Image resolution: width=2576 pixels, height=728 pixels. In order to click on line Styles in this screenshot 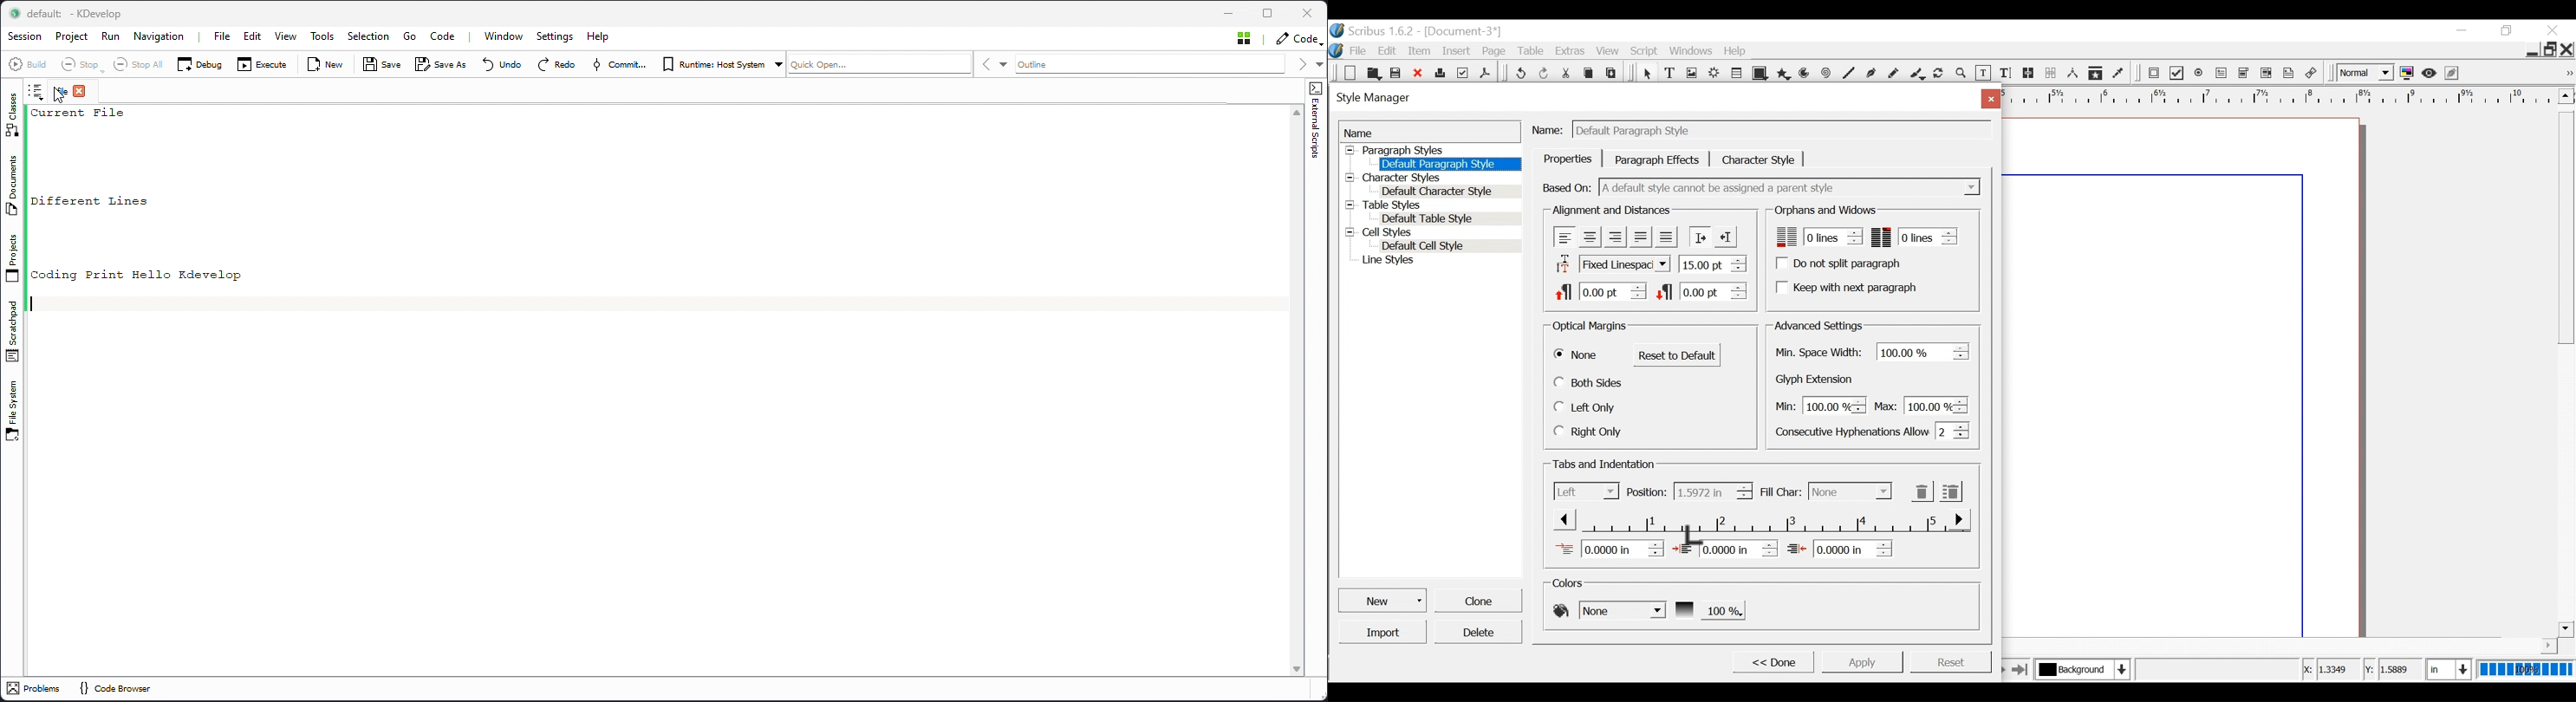, I will do `click(1438, 261)`.